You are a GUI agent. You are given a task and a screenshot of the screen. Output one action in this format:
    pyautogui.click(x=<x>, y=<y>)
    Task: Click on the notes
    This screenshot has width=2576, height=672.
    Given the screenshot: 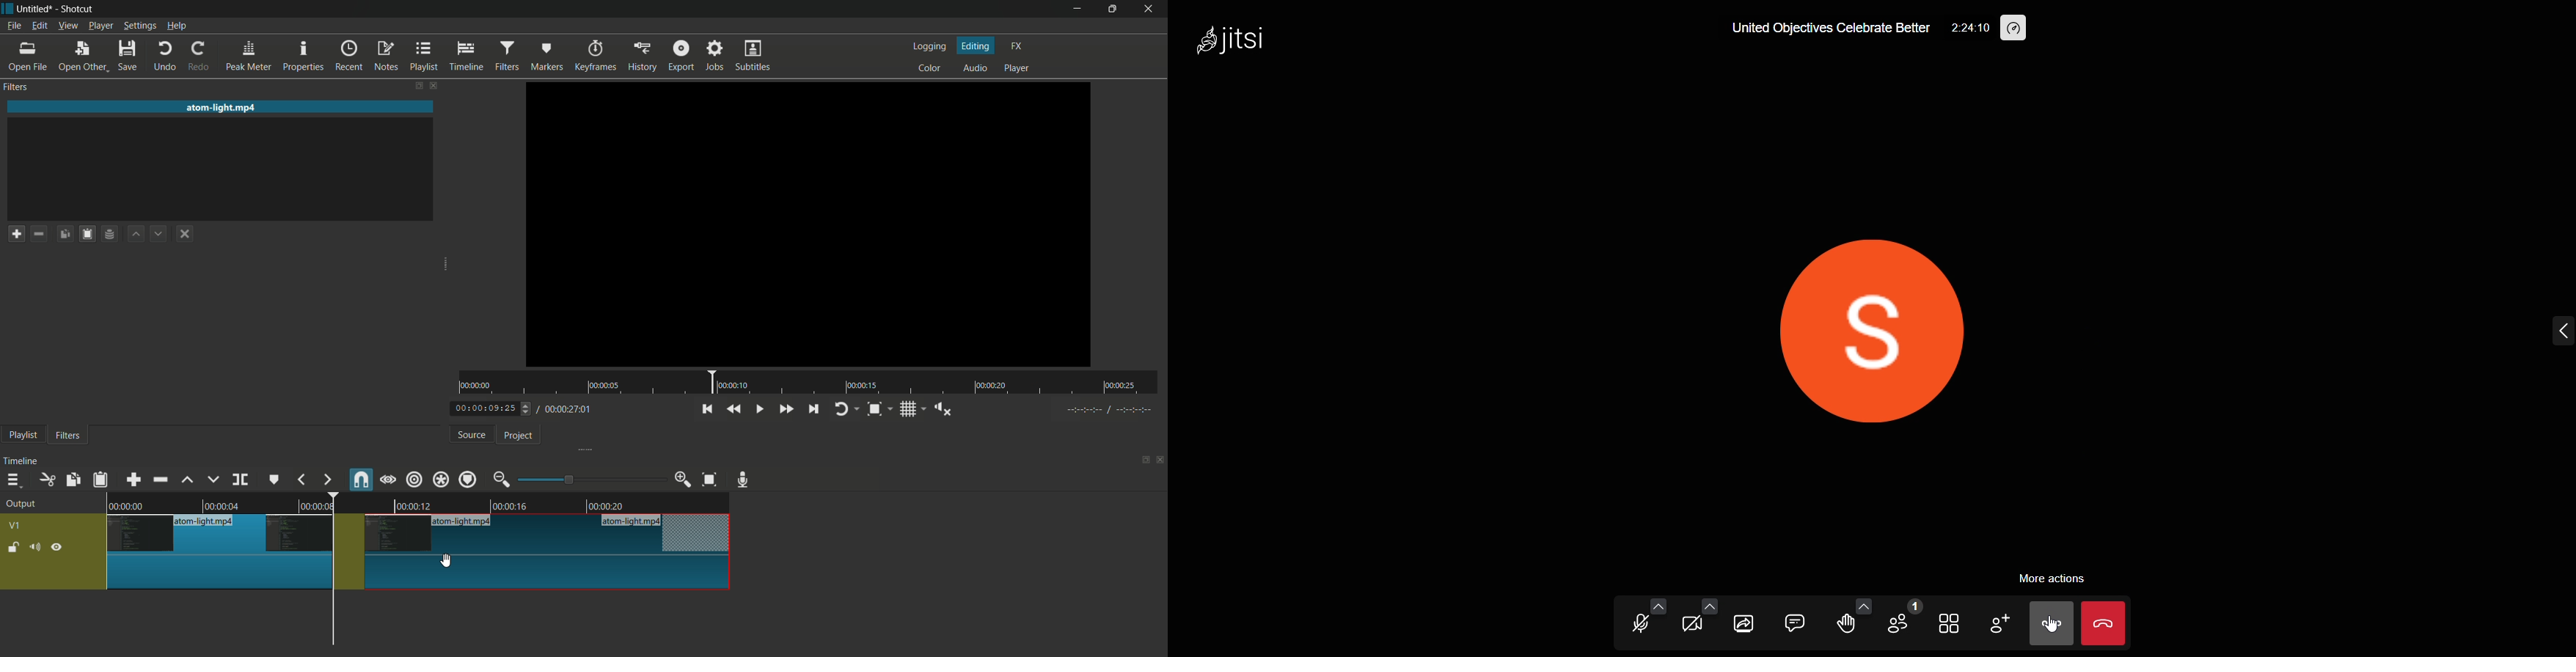 What is the action you would take?
    pyautogui.click(x=386, y=57)
    